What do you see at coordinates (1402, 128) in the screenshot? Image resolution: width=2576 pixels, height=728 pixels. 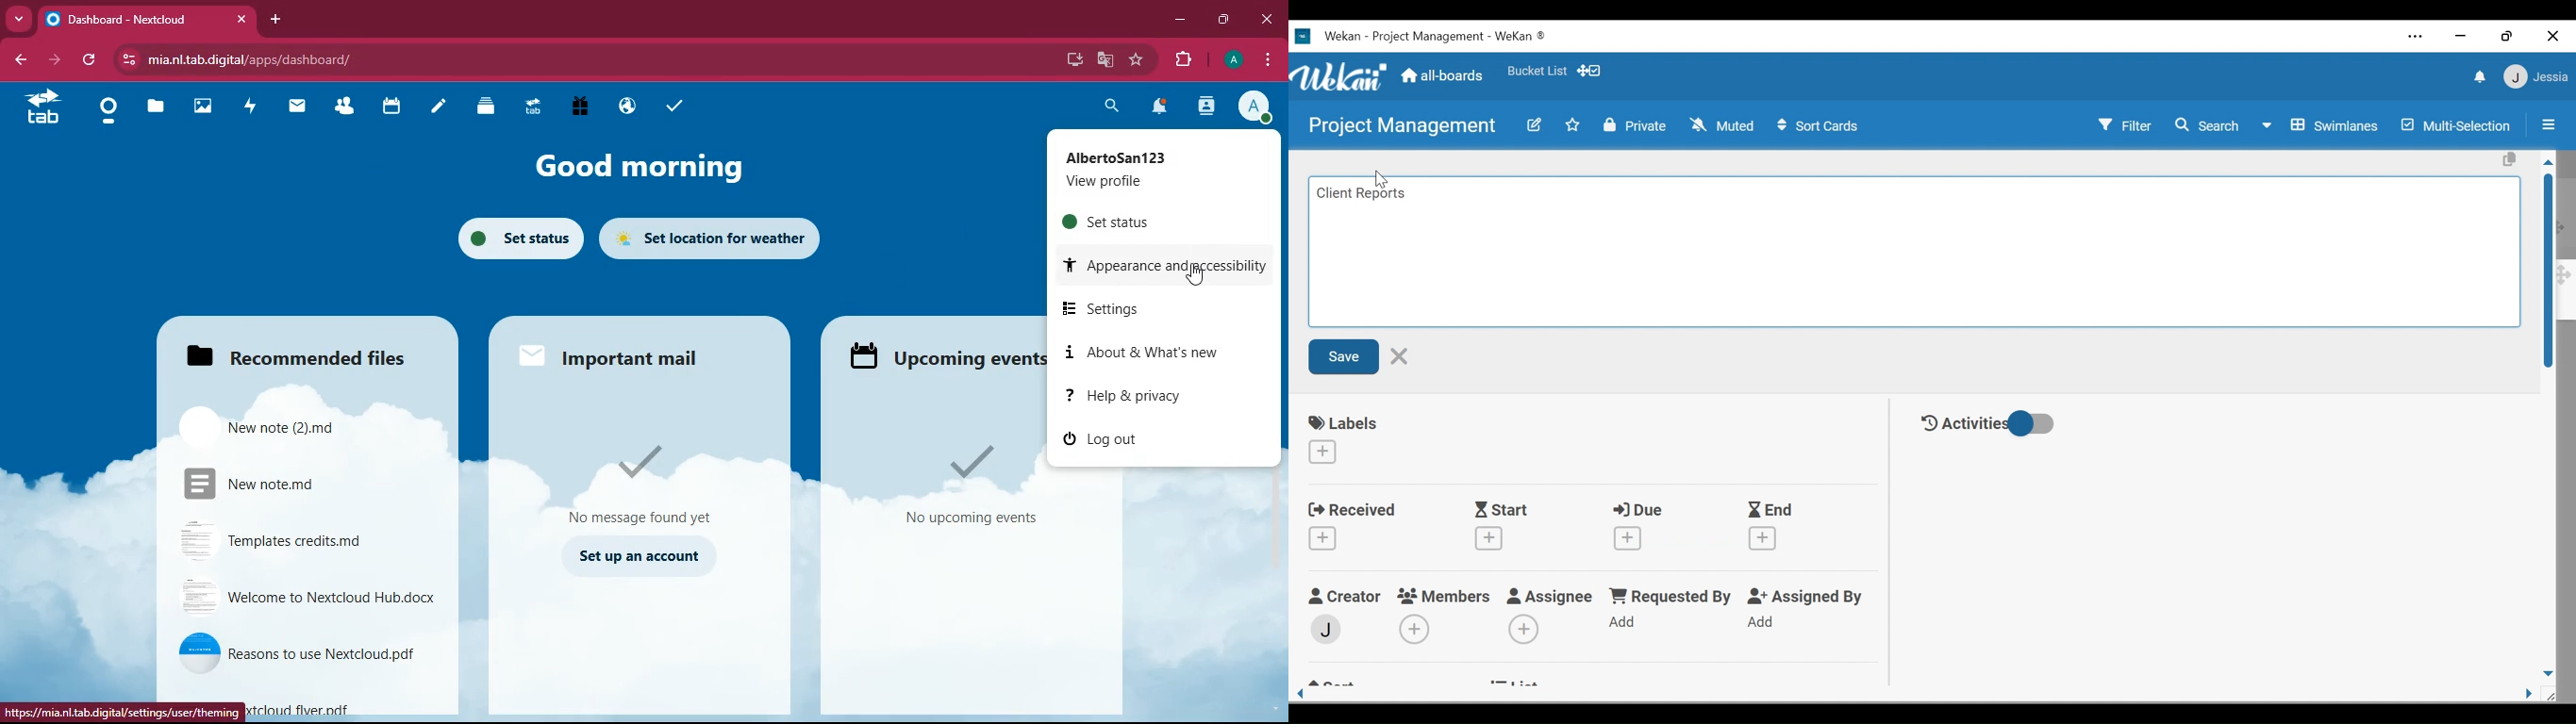 I see `Board Title` at bounding box center [1402, 128].